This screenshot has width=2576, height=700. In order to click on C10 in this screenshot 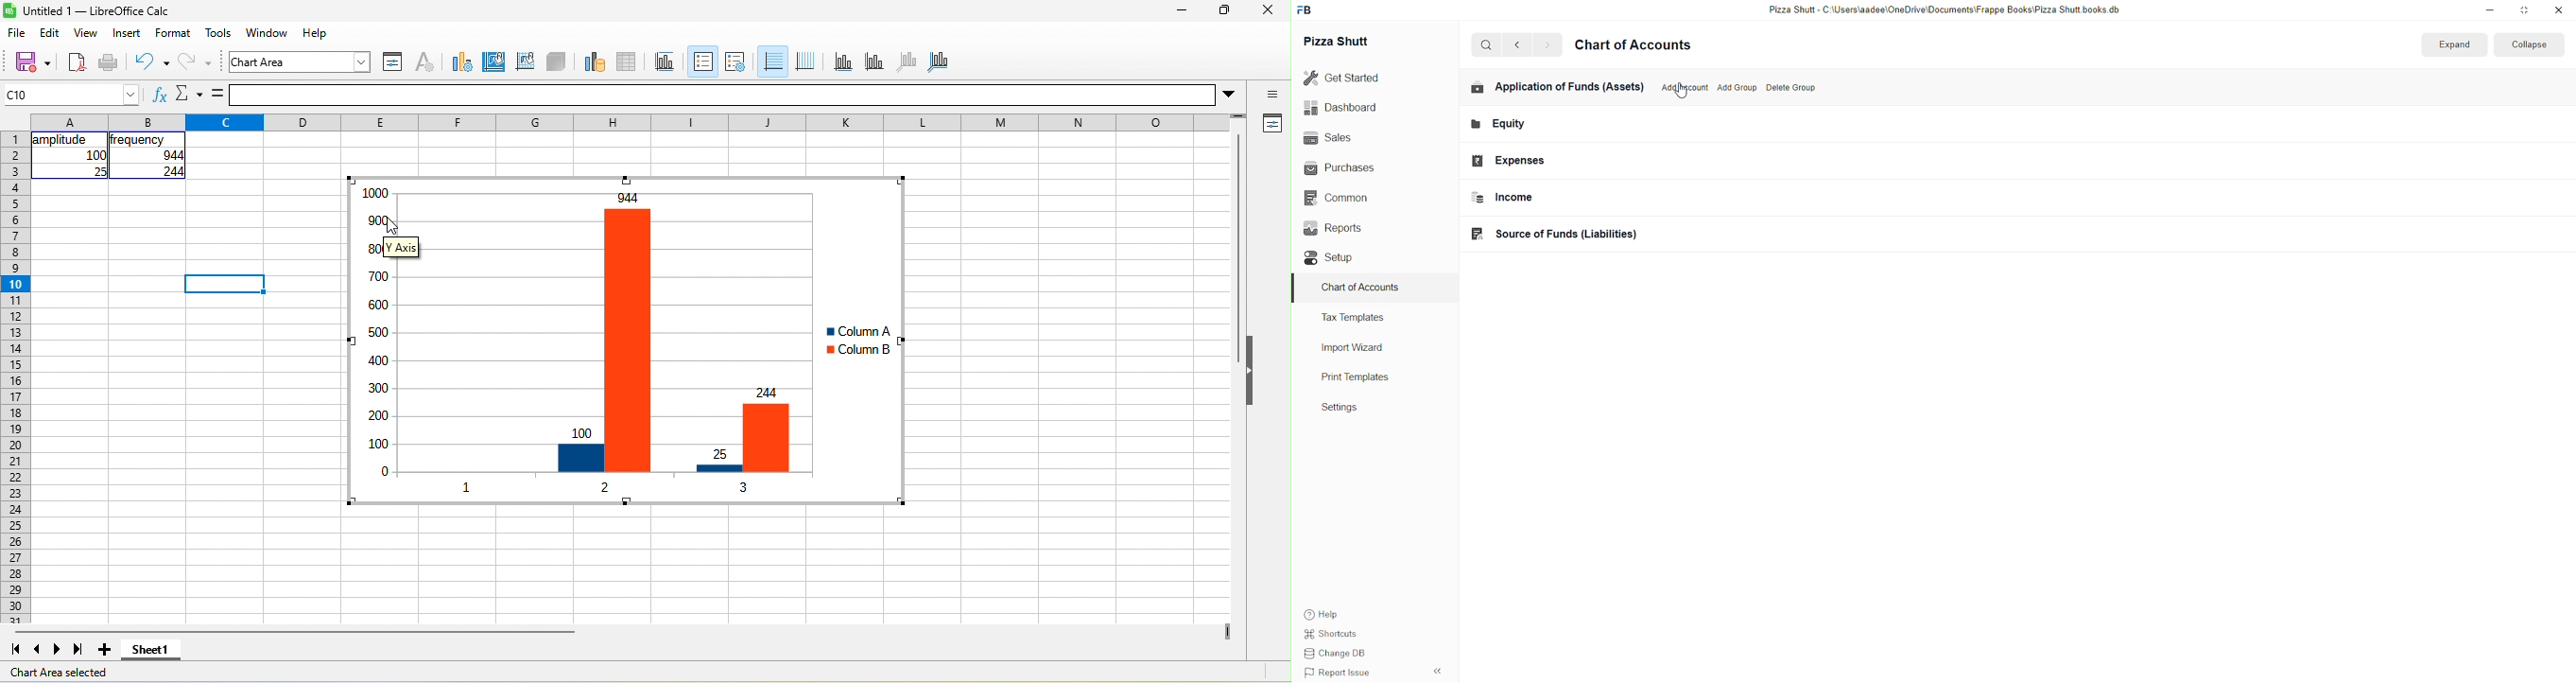, I will do `click(72, 95)`.